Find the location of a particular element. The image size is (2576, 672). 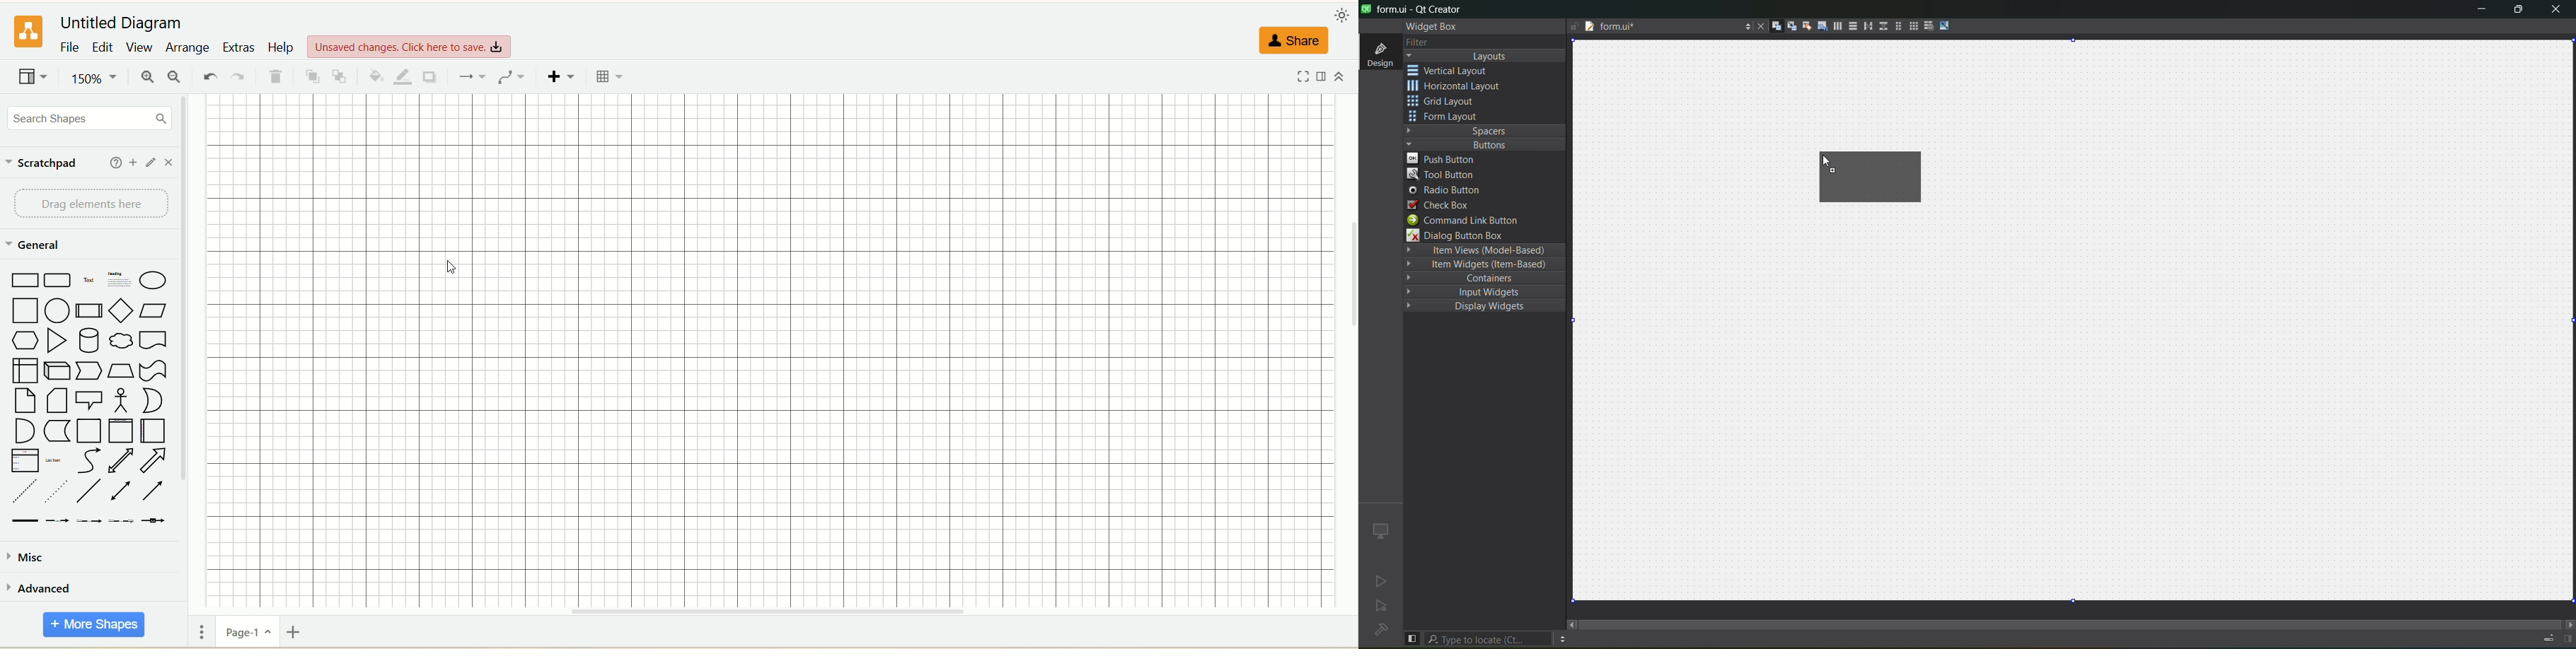

options is located at coordinates (1562, 639).